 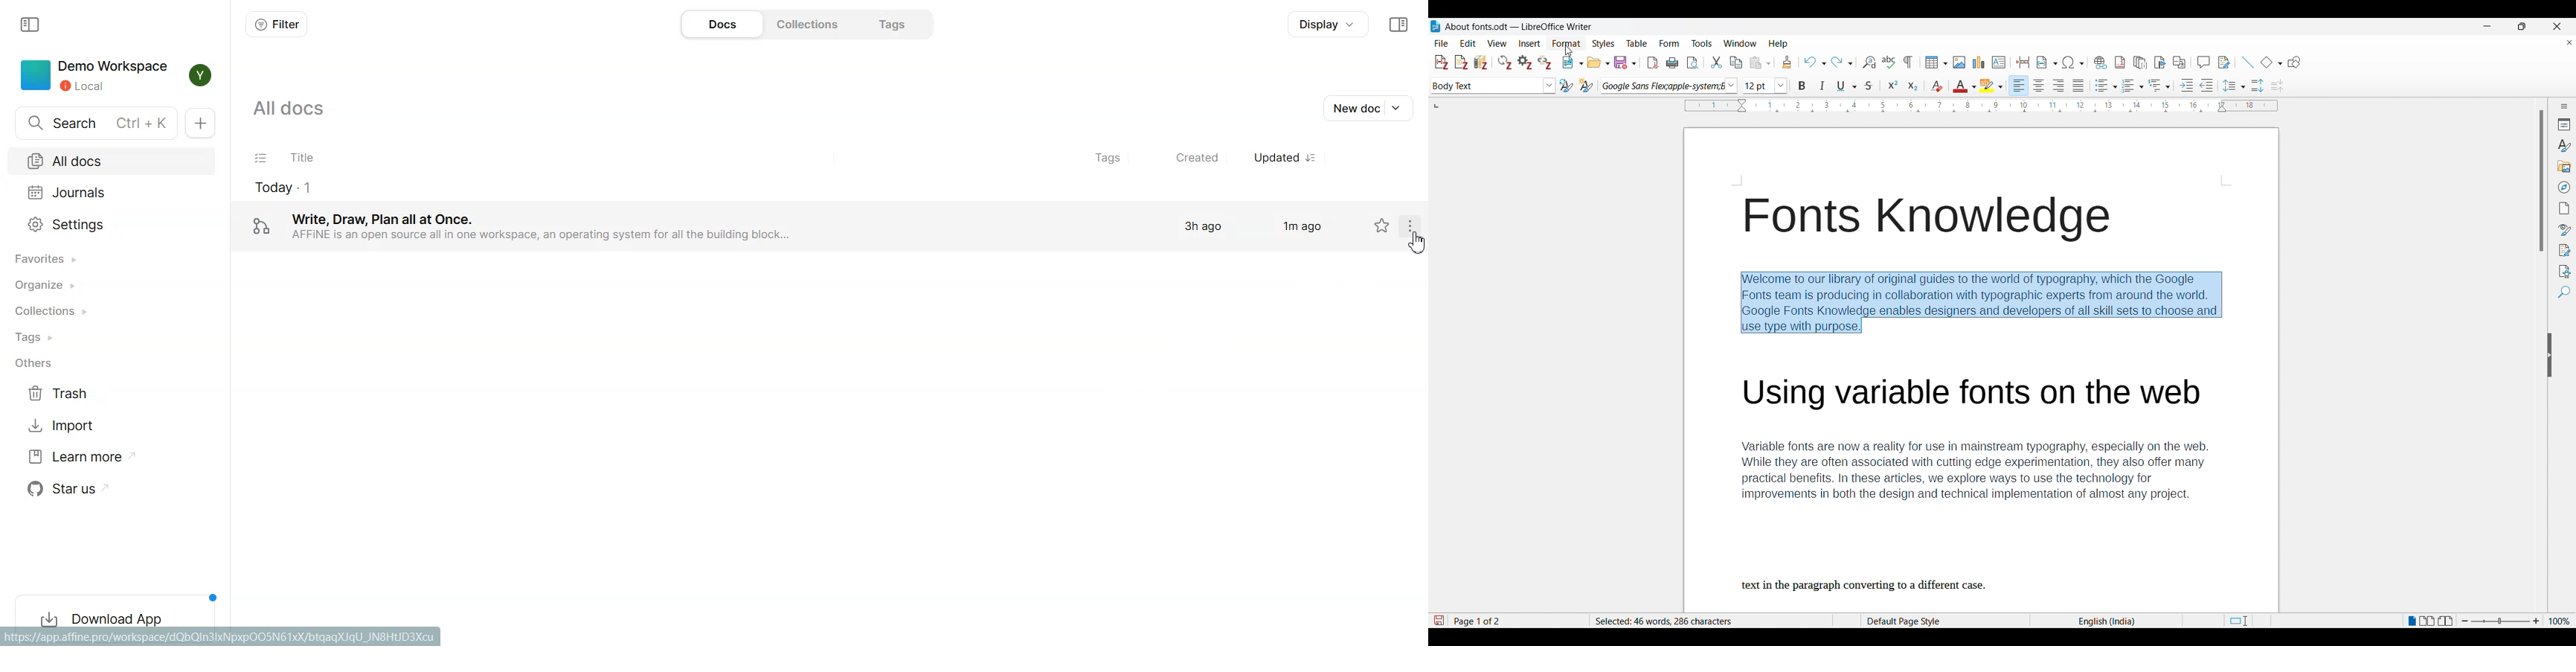 I want to click on New Doc, so click(x=199, y=124).